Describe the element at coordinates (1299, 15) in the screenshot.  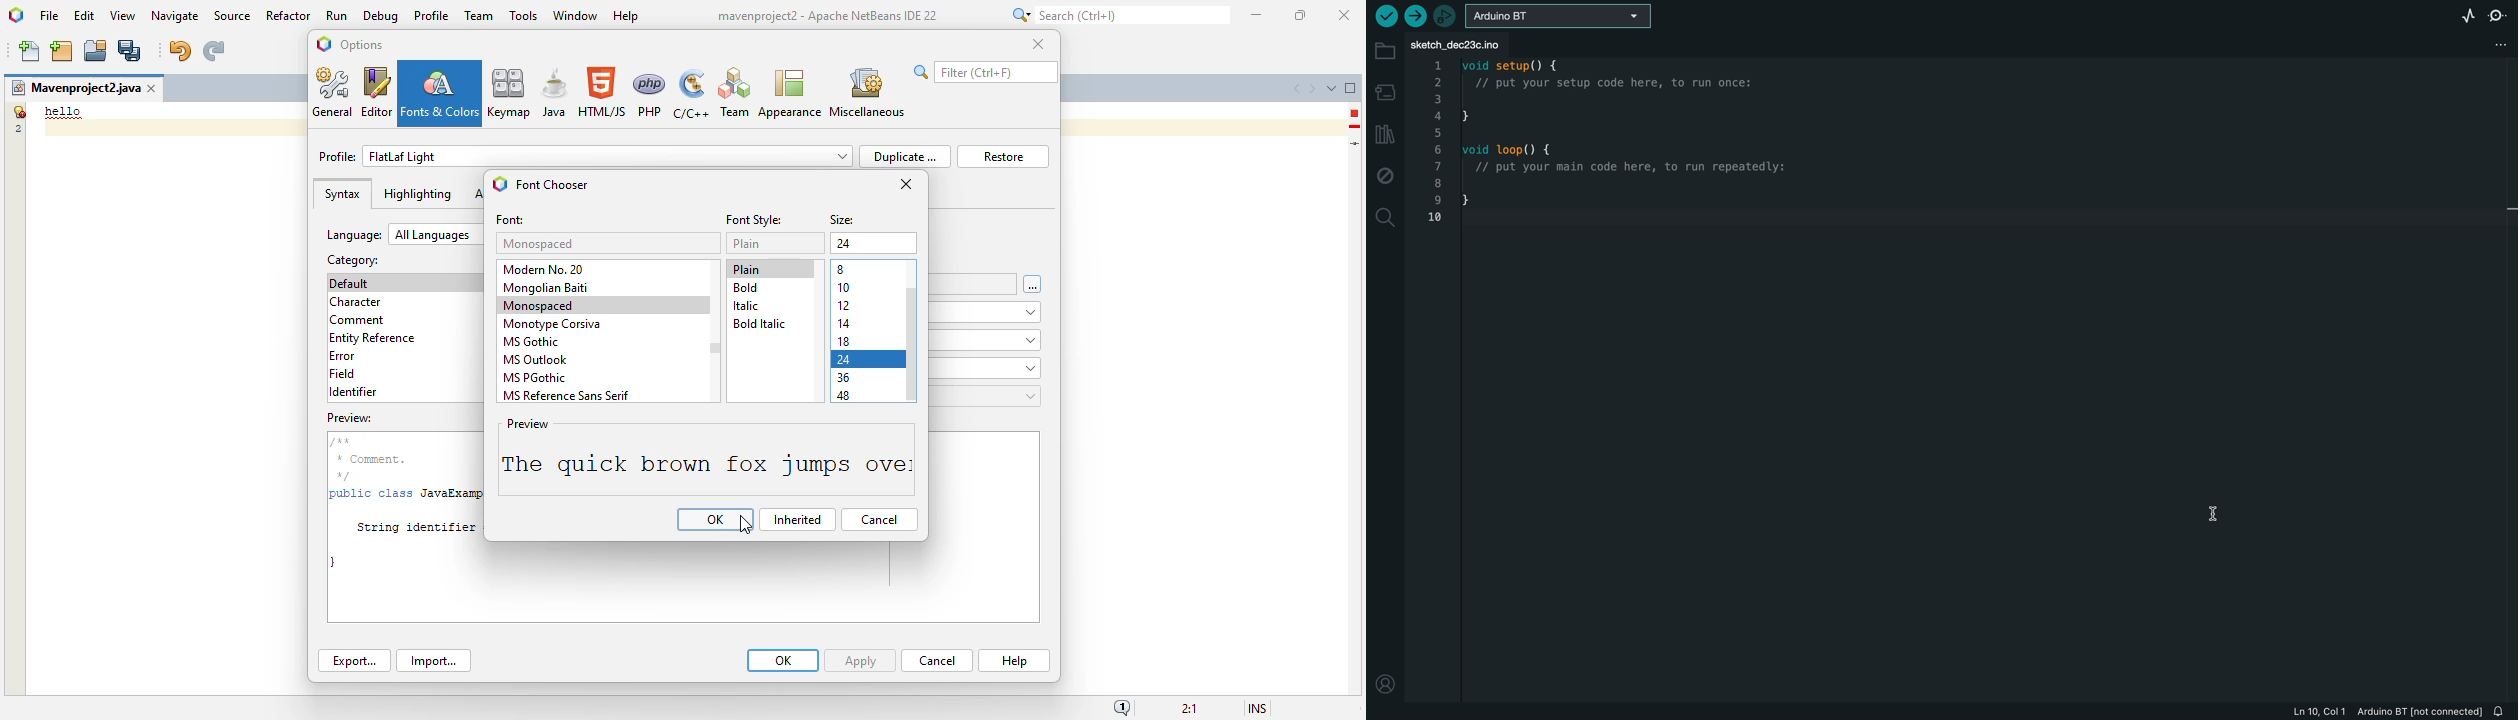
I see `maximize` at that location.